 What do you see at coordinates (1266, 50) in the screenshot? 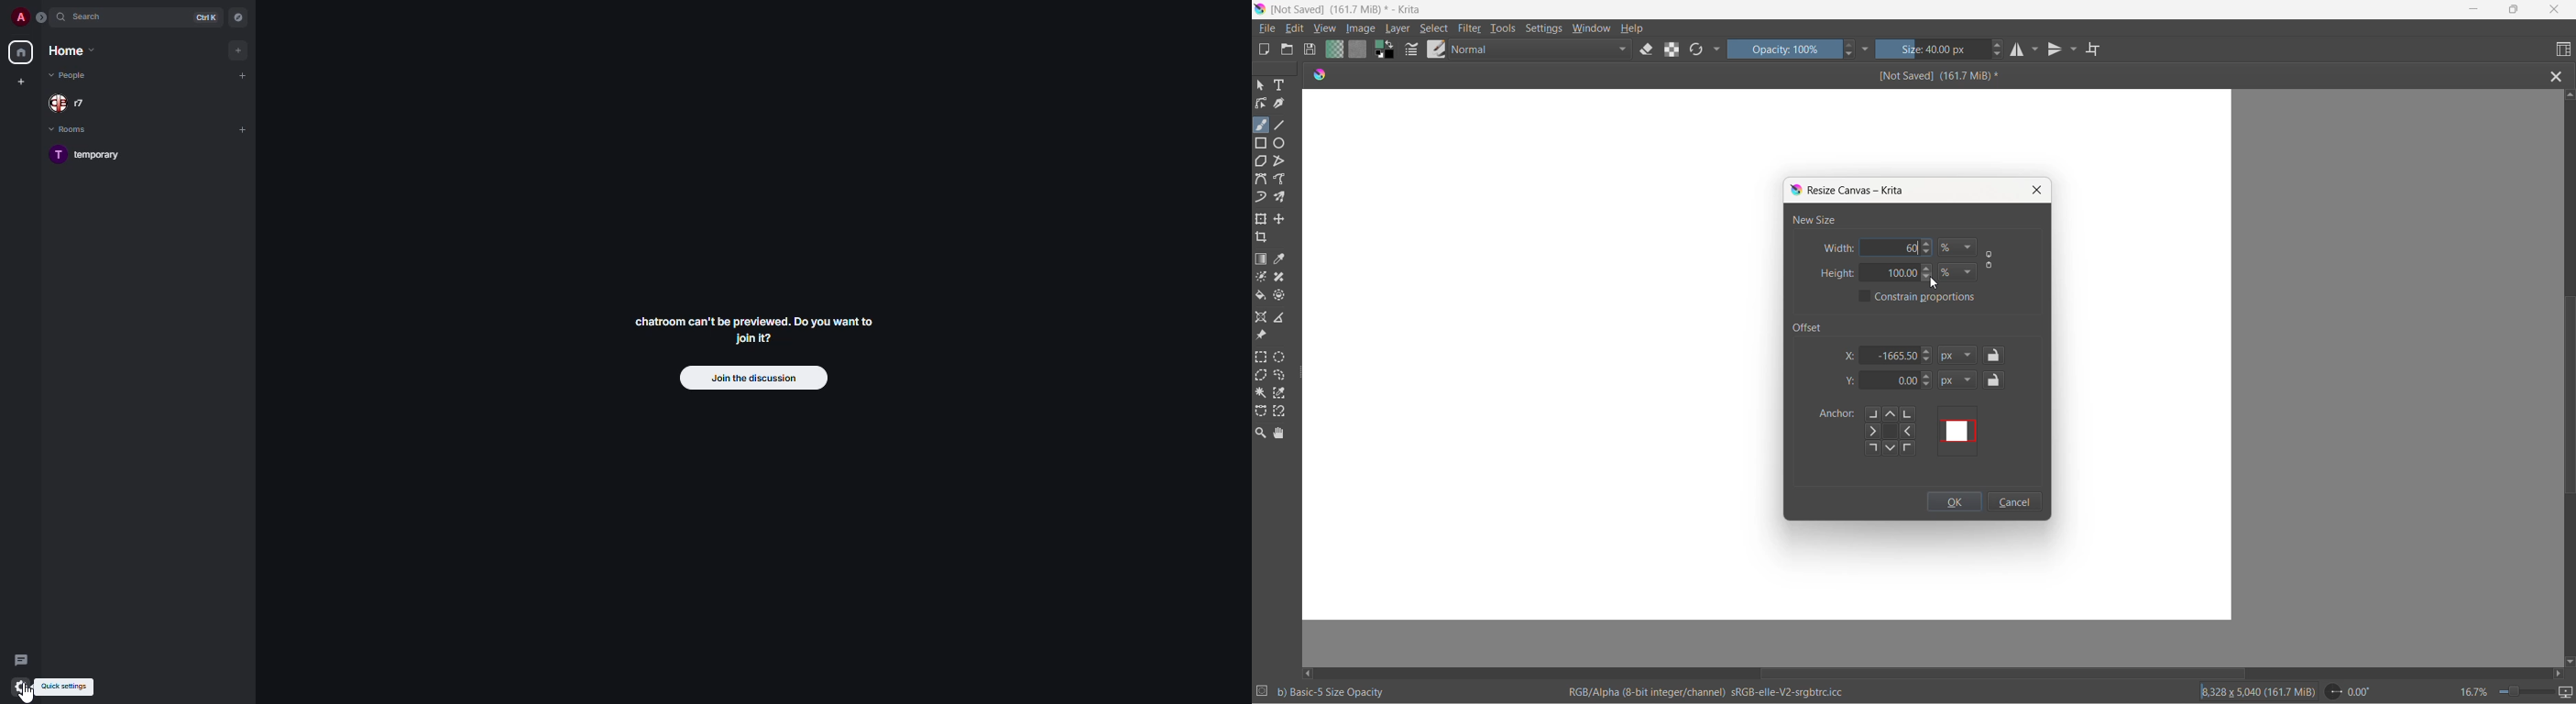
I see `new document` at bounding box center [1266, 50].